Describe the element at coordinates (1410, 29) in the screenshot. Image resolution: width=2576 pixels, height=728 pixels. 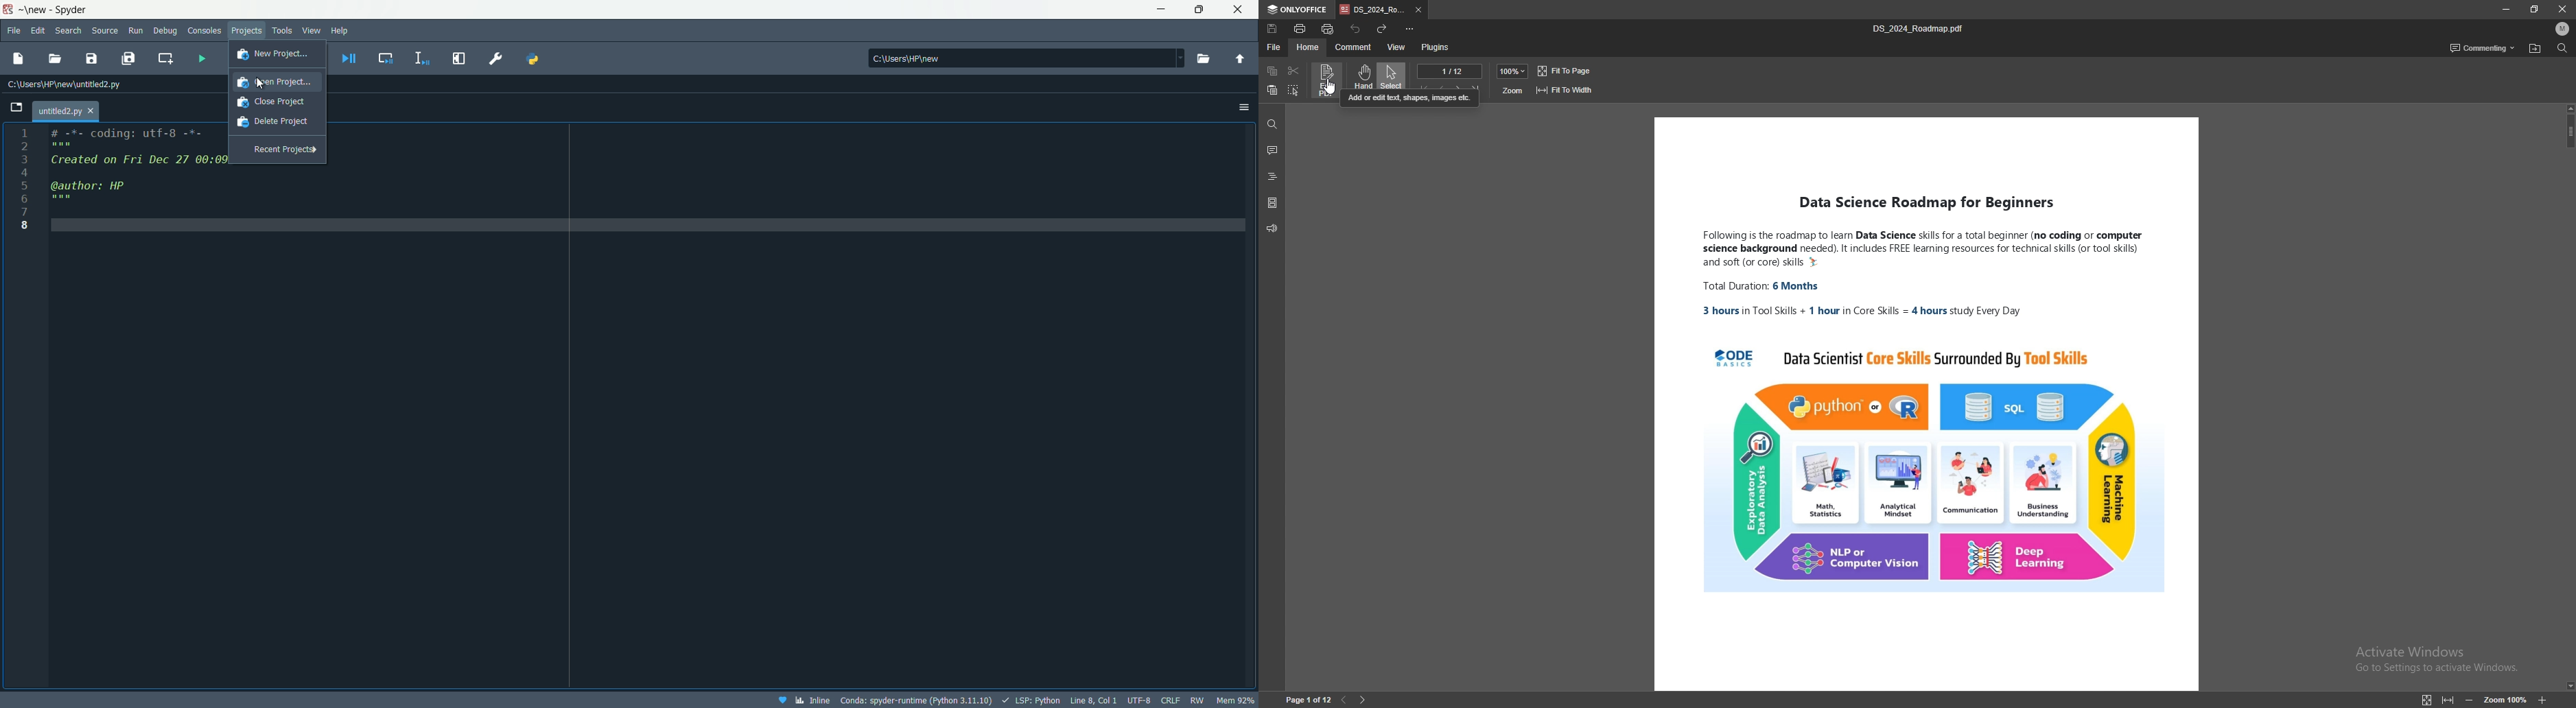
I see `customize quick access toolbar` at that location.